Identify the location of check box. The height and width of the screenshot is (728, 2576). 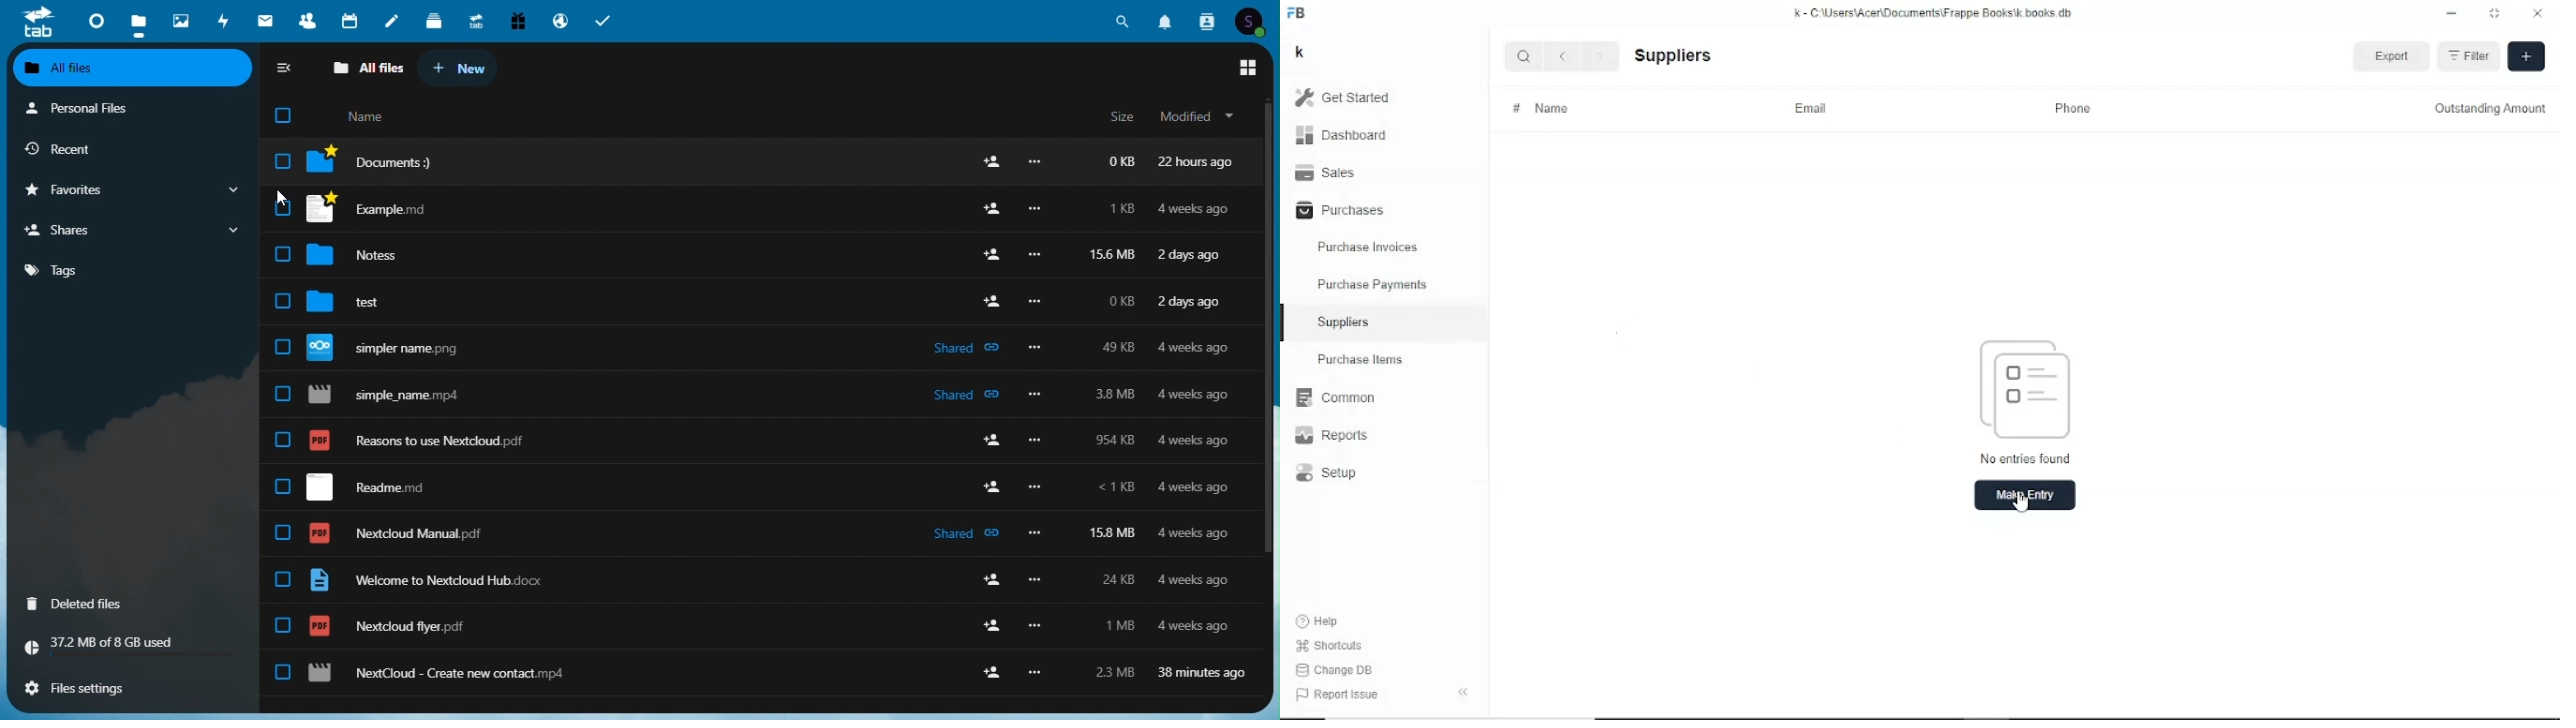
(283, 114).